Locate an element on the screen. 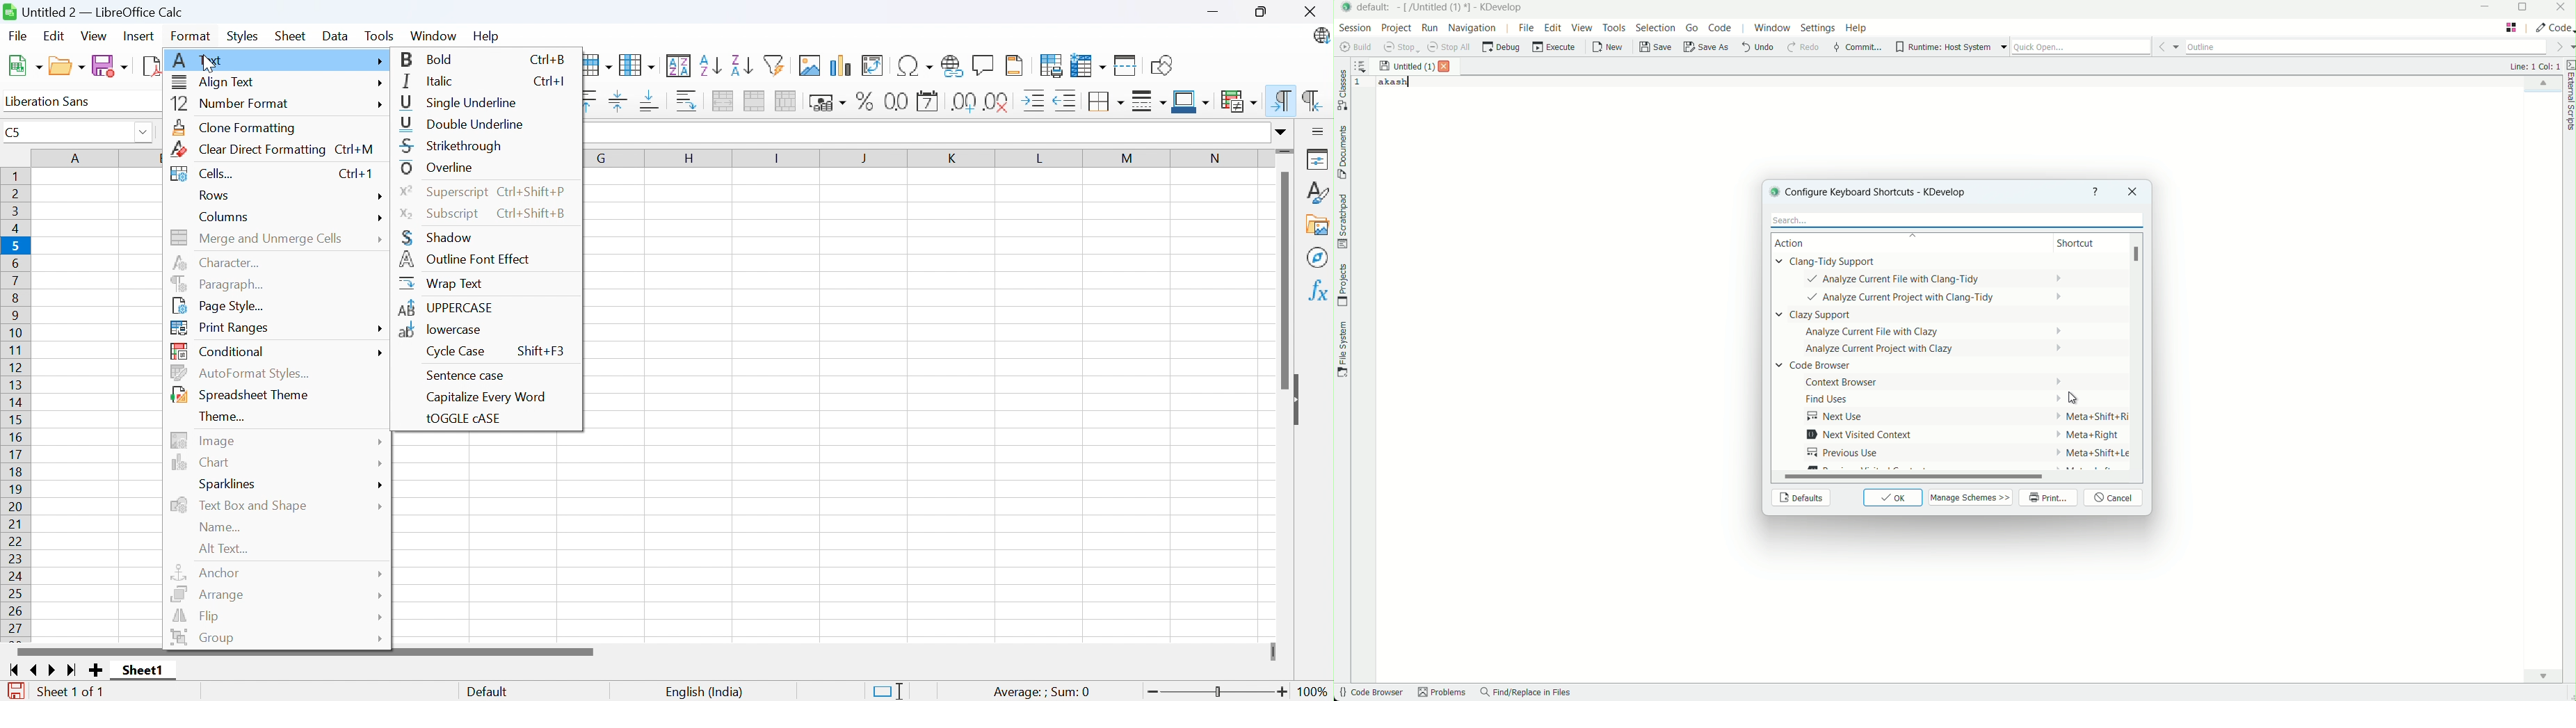 This screenshot has height=728, width=2576. Subscript is located at coordinates (442, 214).